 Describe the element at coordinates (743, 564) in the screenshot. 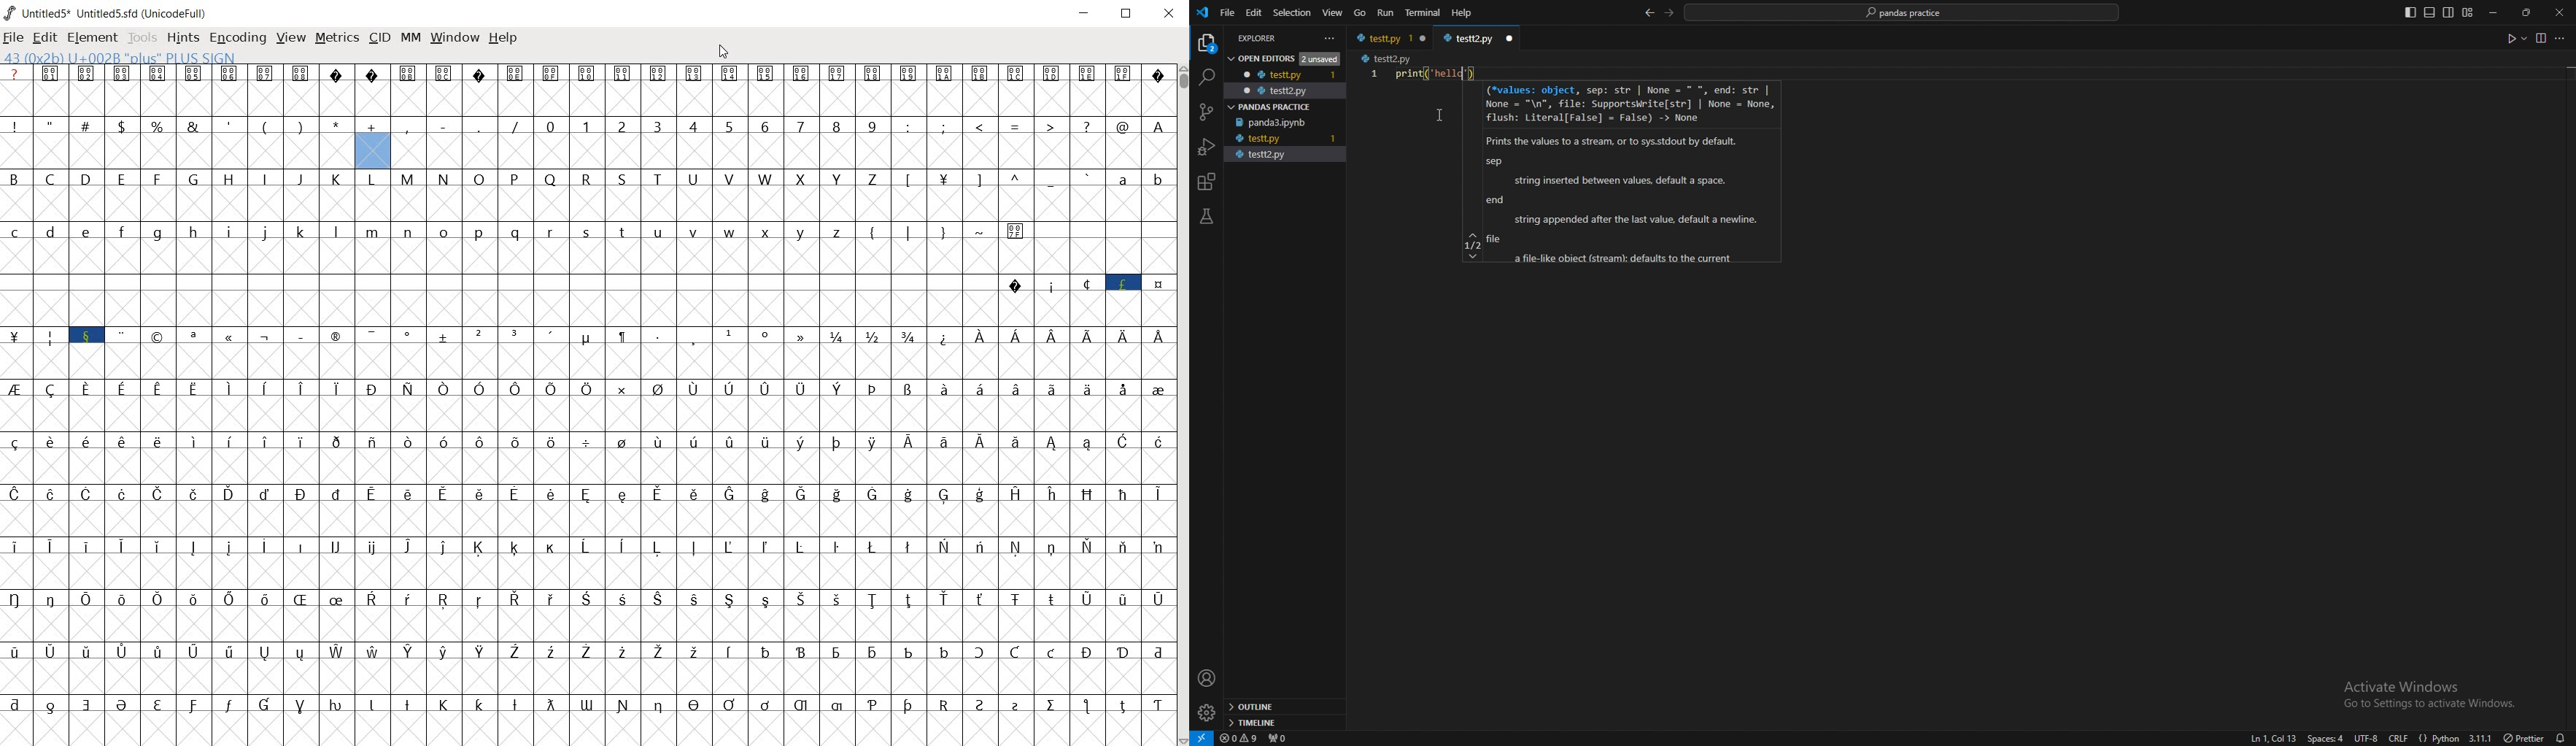

I see `accented characters` at that location.